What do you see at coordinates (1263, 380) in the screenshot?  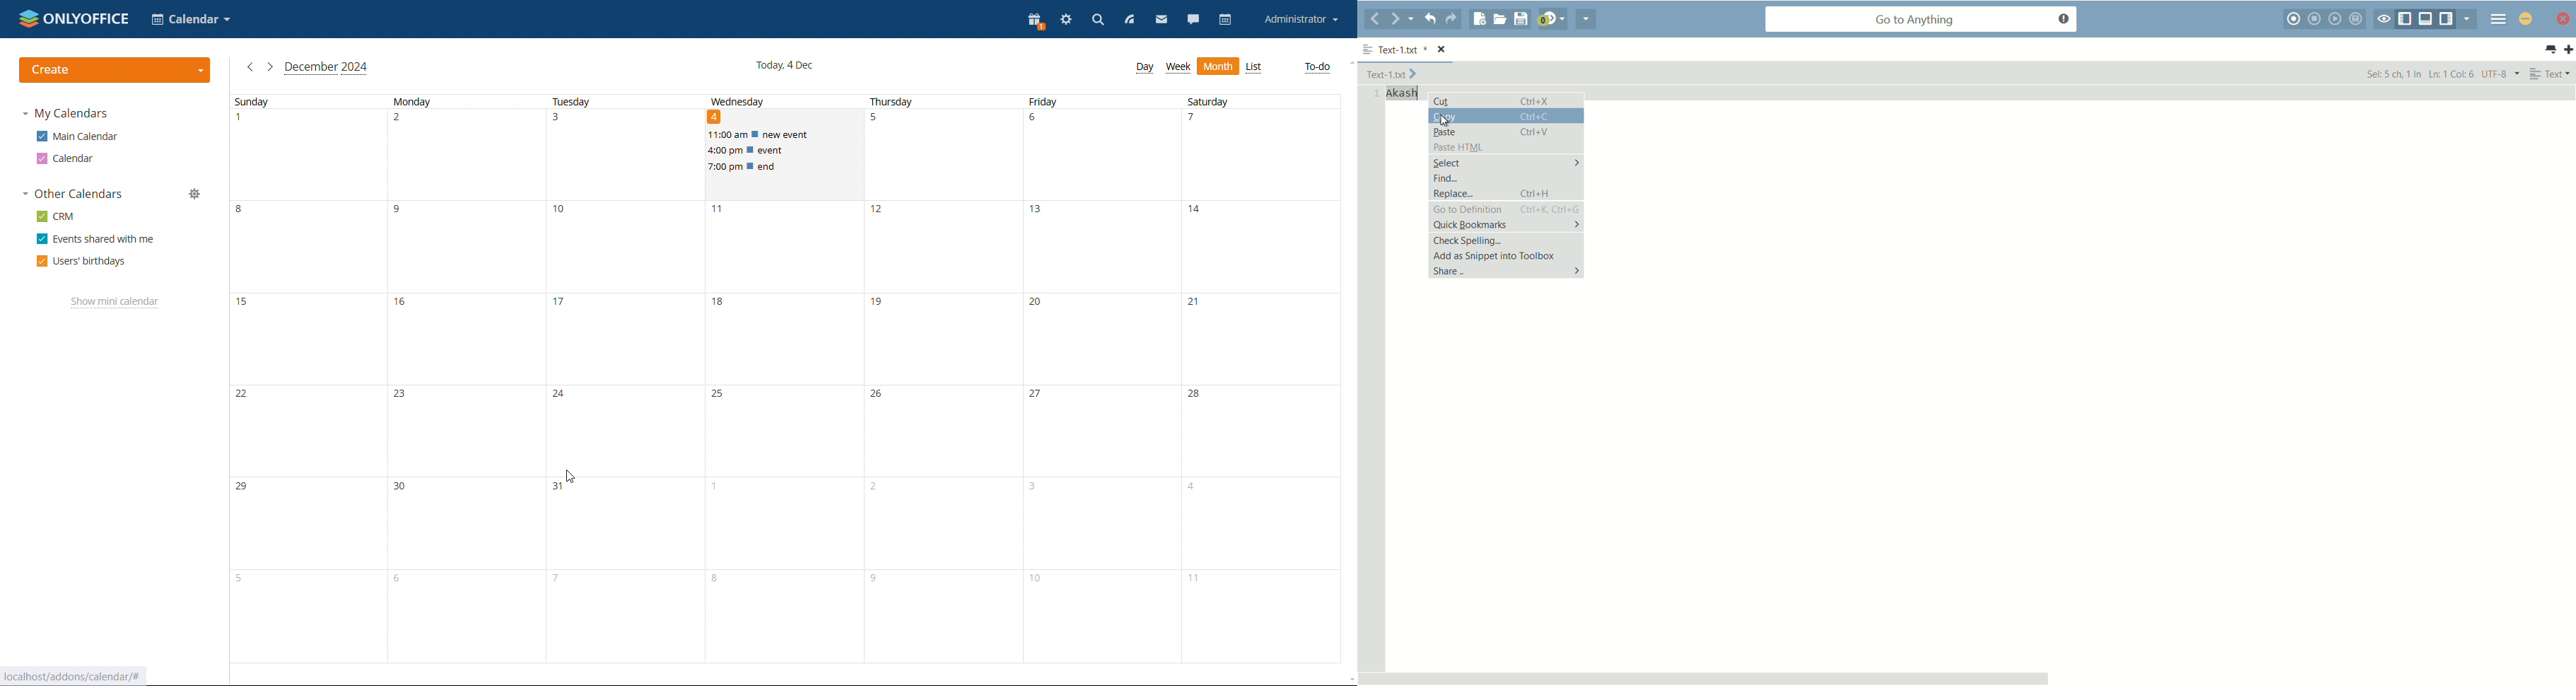 I see `saturday` at bounding box center [1263, 380].